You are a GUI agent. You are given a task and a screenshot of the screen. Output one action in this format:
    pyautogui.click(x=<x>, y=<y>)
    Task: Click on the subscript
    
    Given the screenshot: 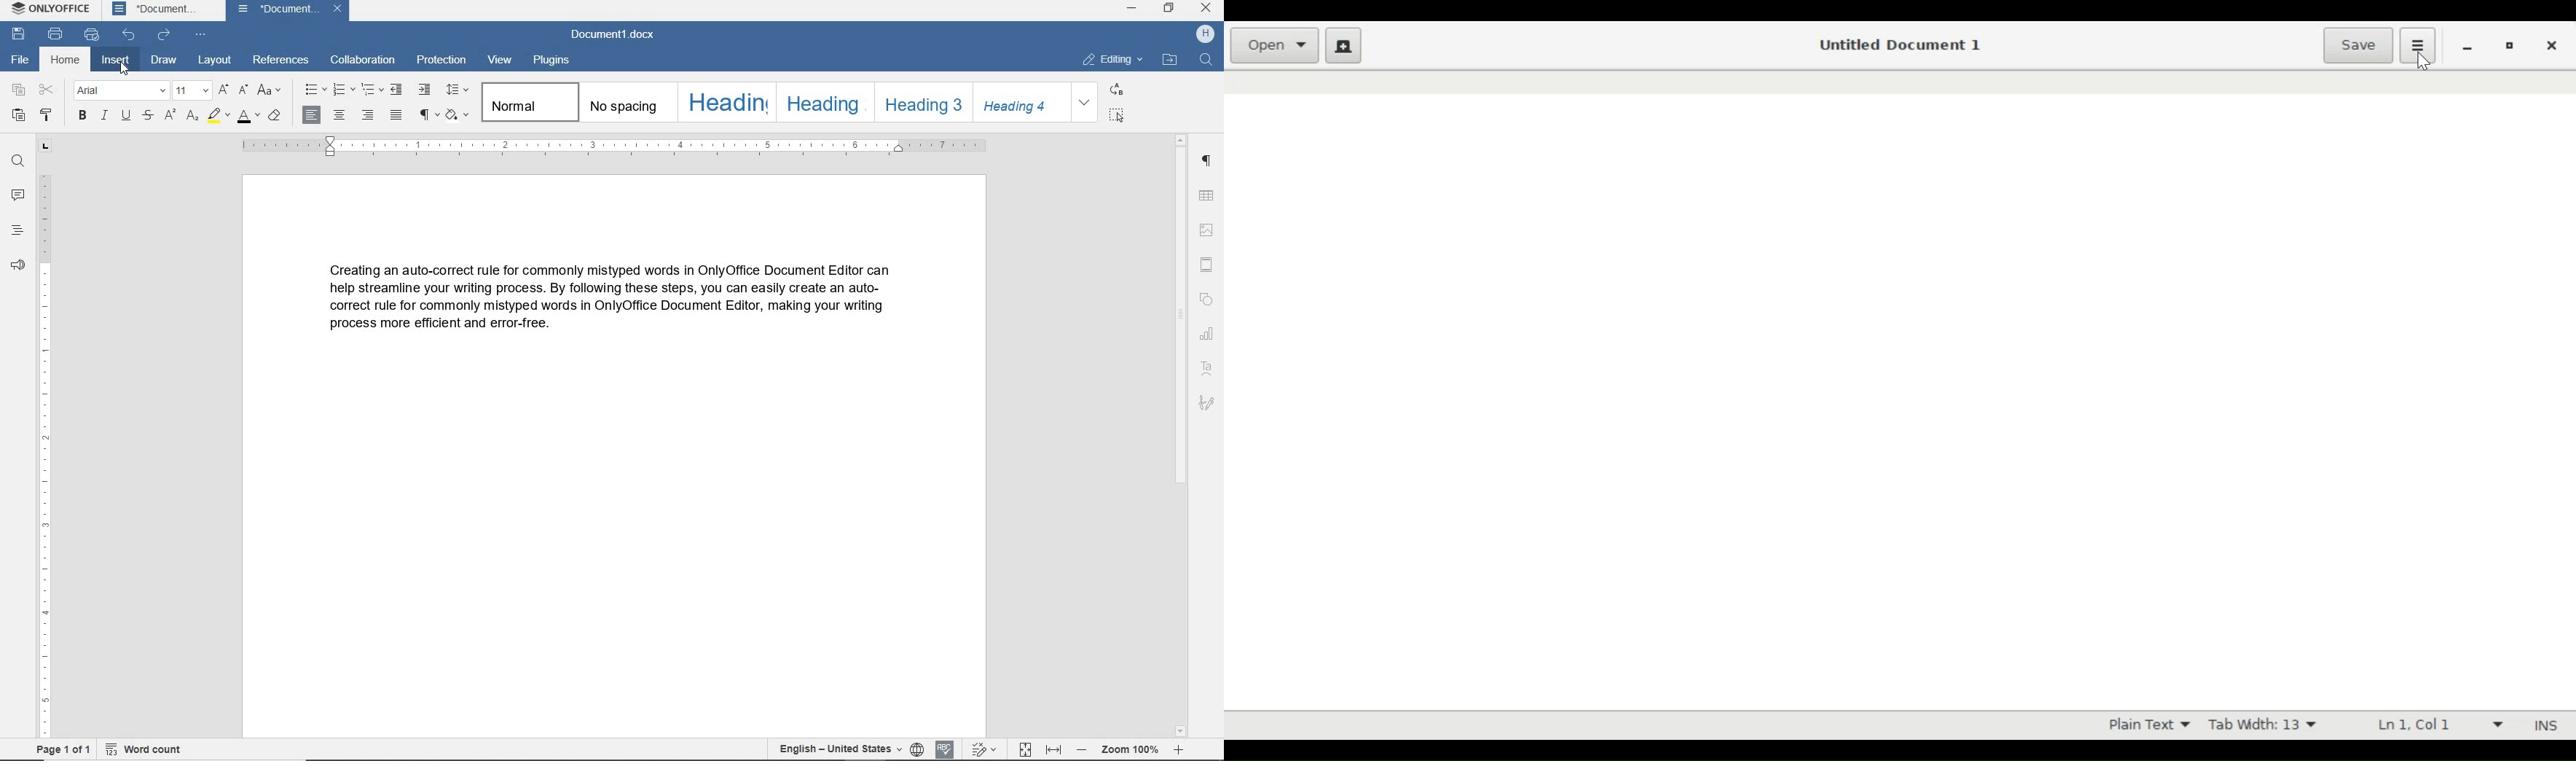 What is the action you would take?
    pyautogui.click(x=192, y=114)
    